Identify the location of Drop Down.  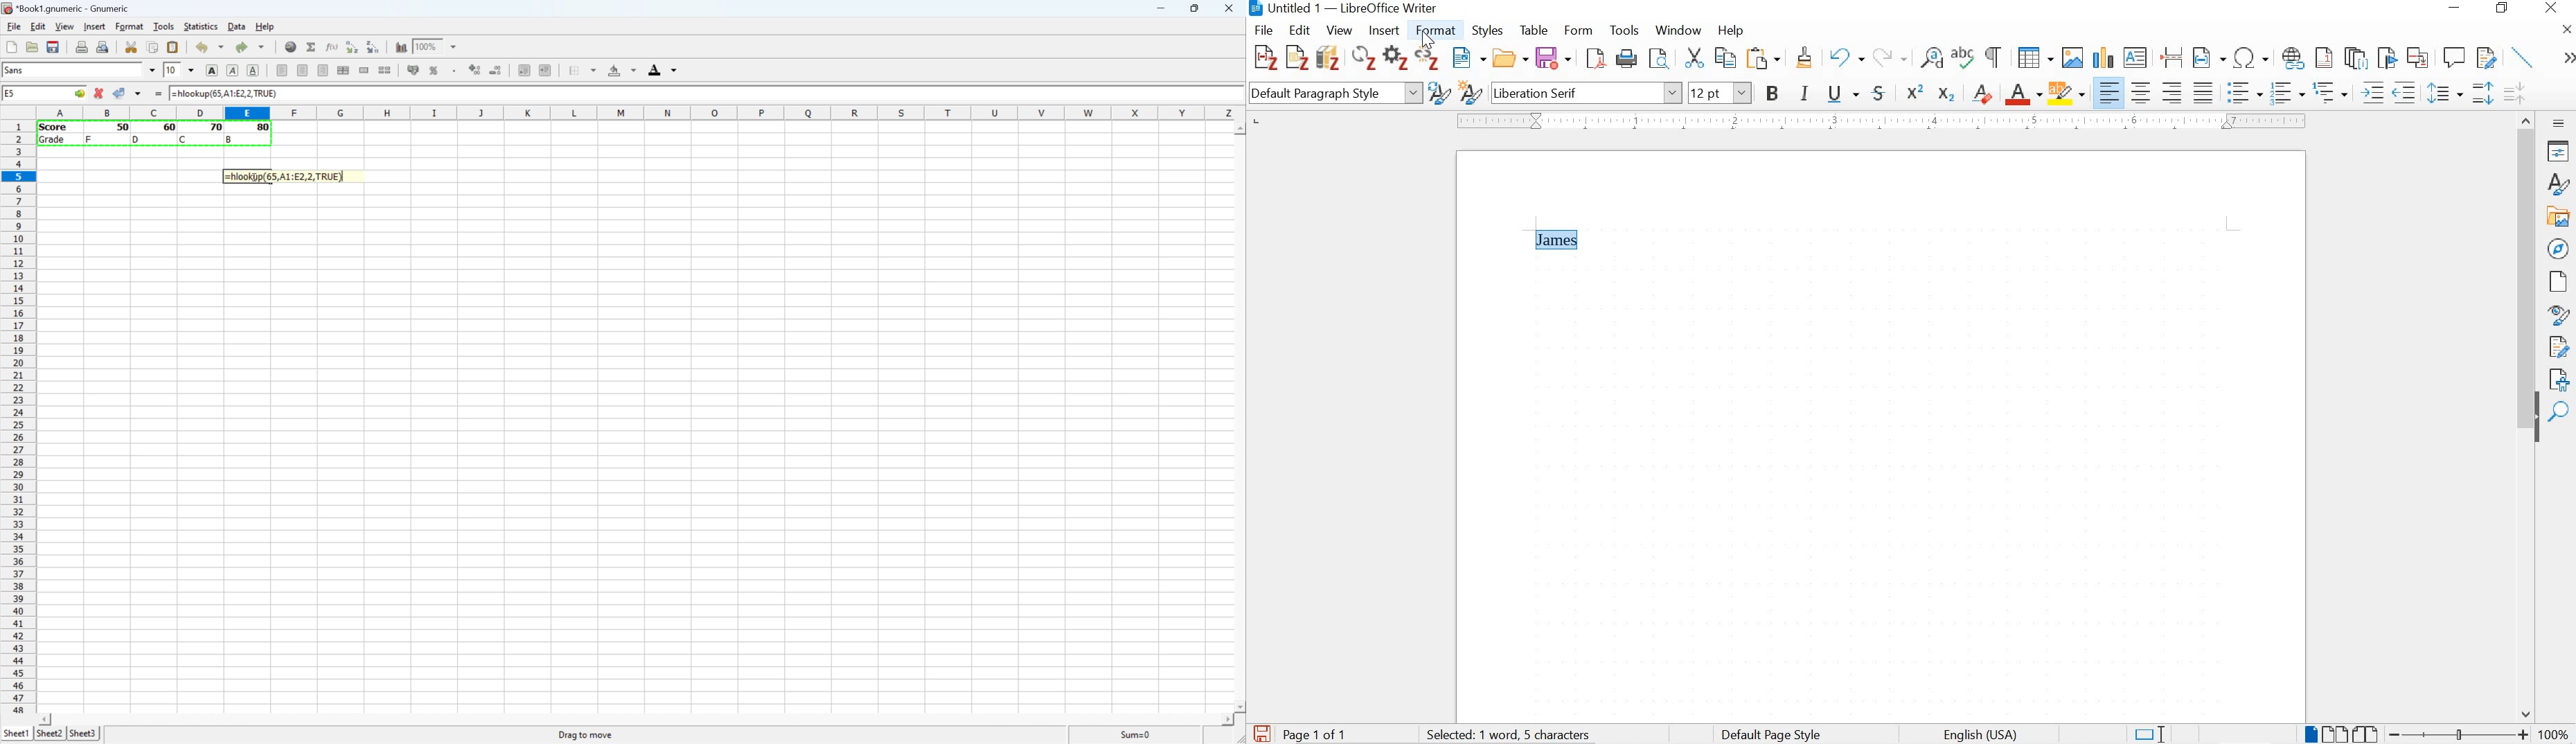
(150, 70).